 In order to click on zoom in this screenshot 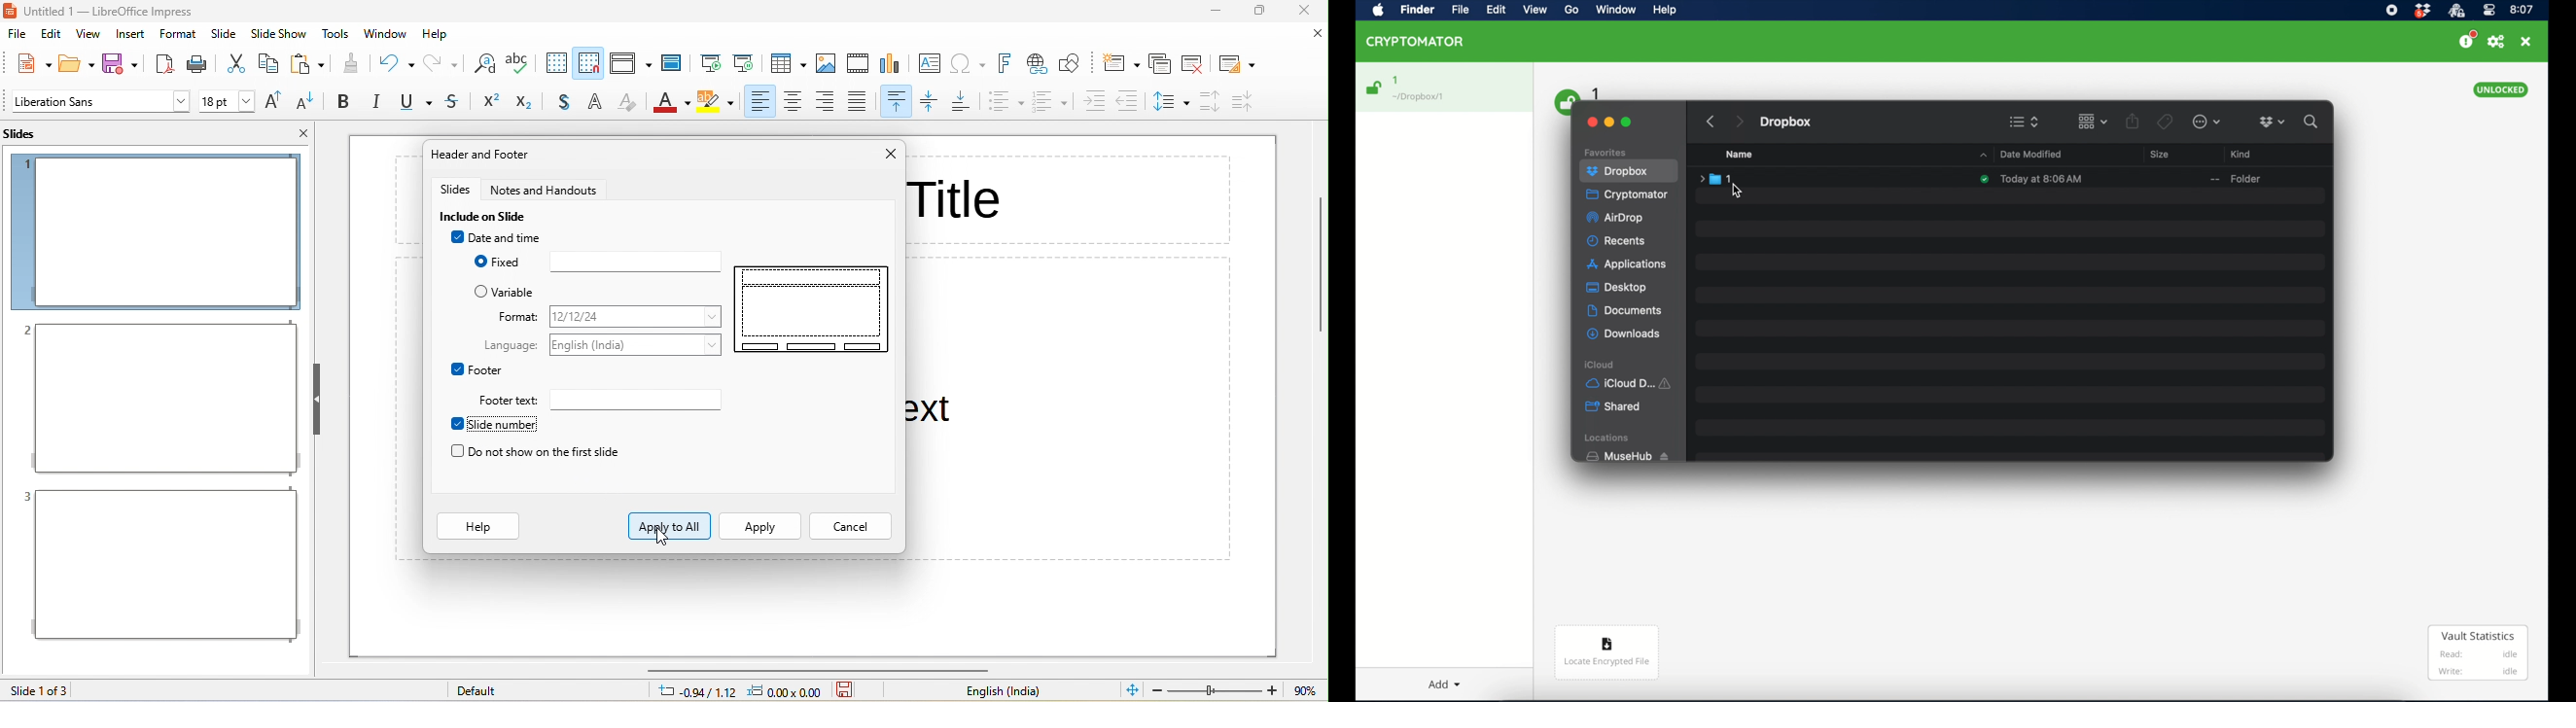, I will do `click(1217, 690)`.